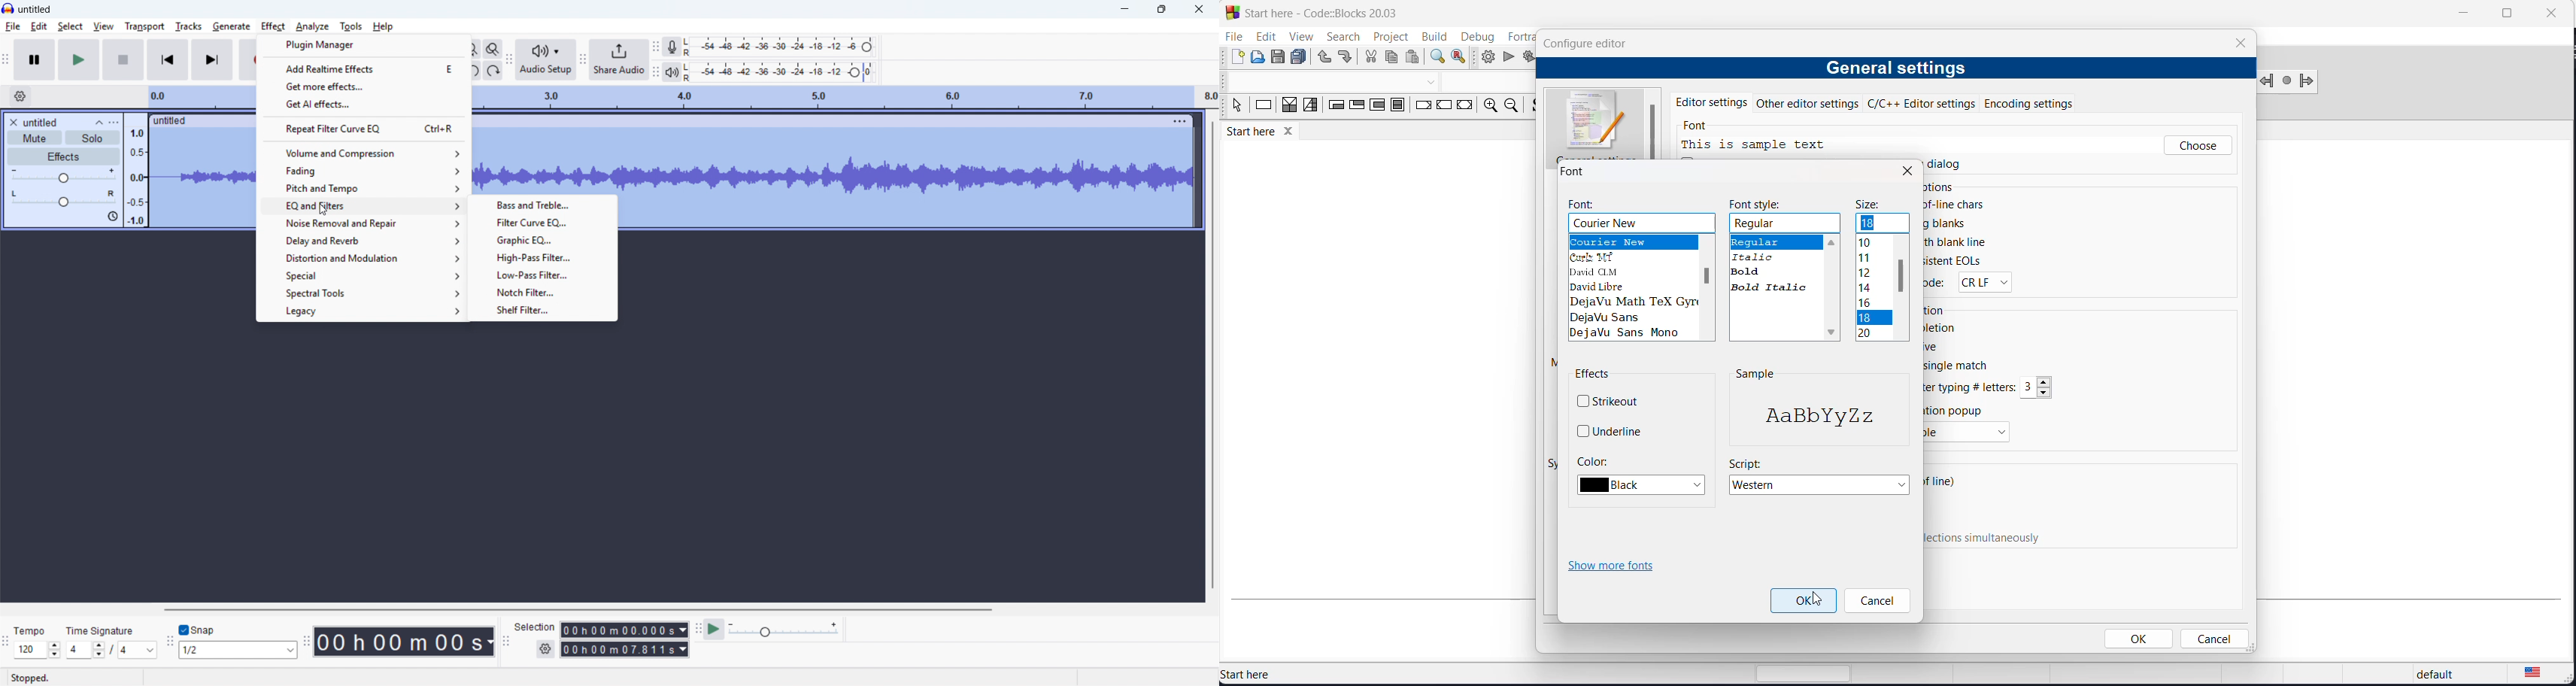  Describe the element at coordinates (541, 274) in the screenshot. I see `Low pass filter` at that location.